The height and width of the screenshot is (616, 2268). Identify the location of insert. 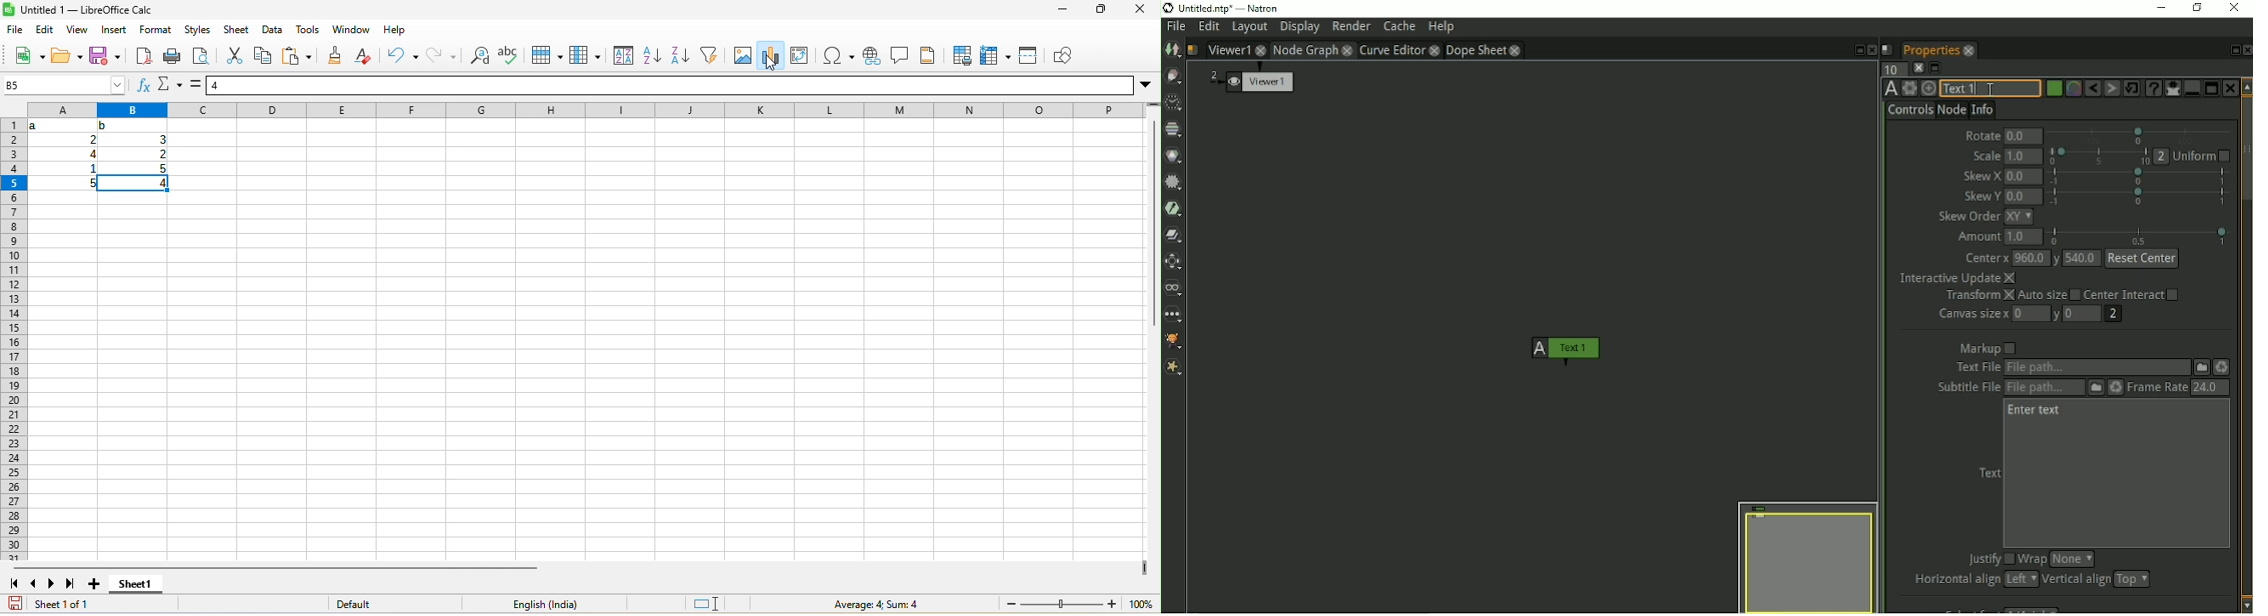
(114, 30).